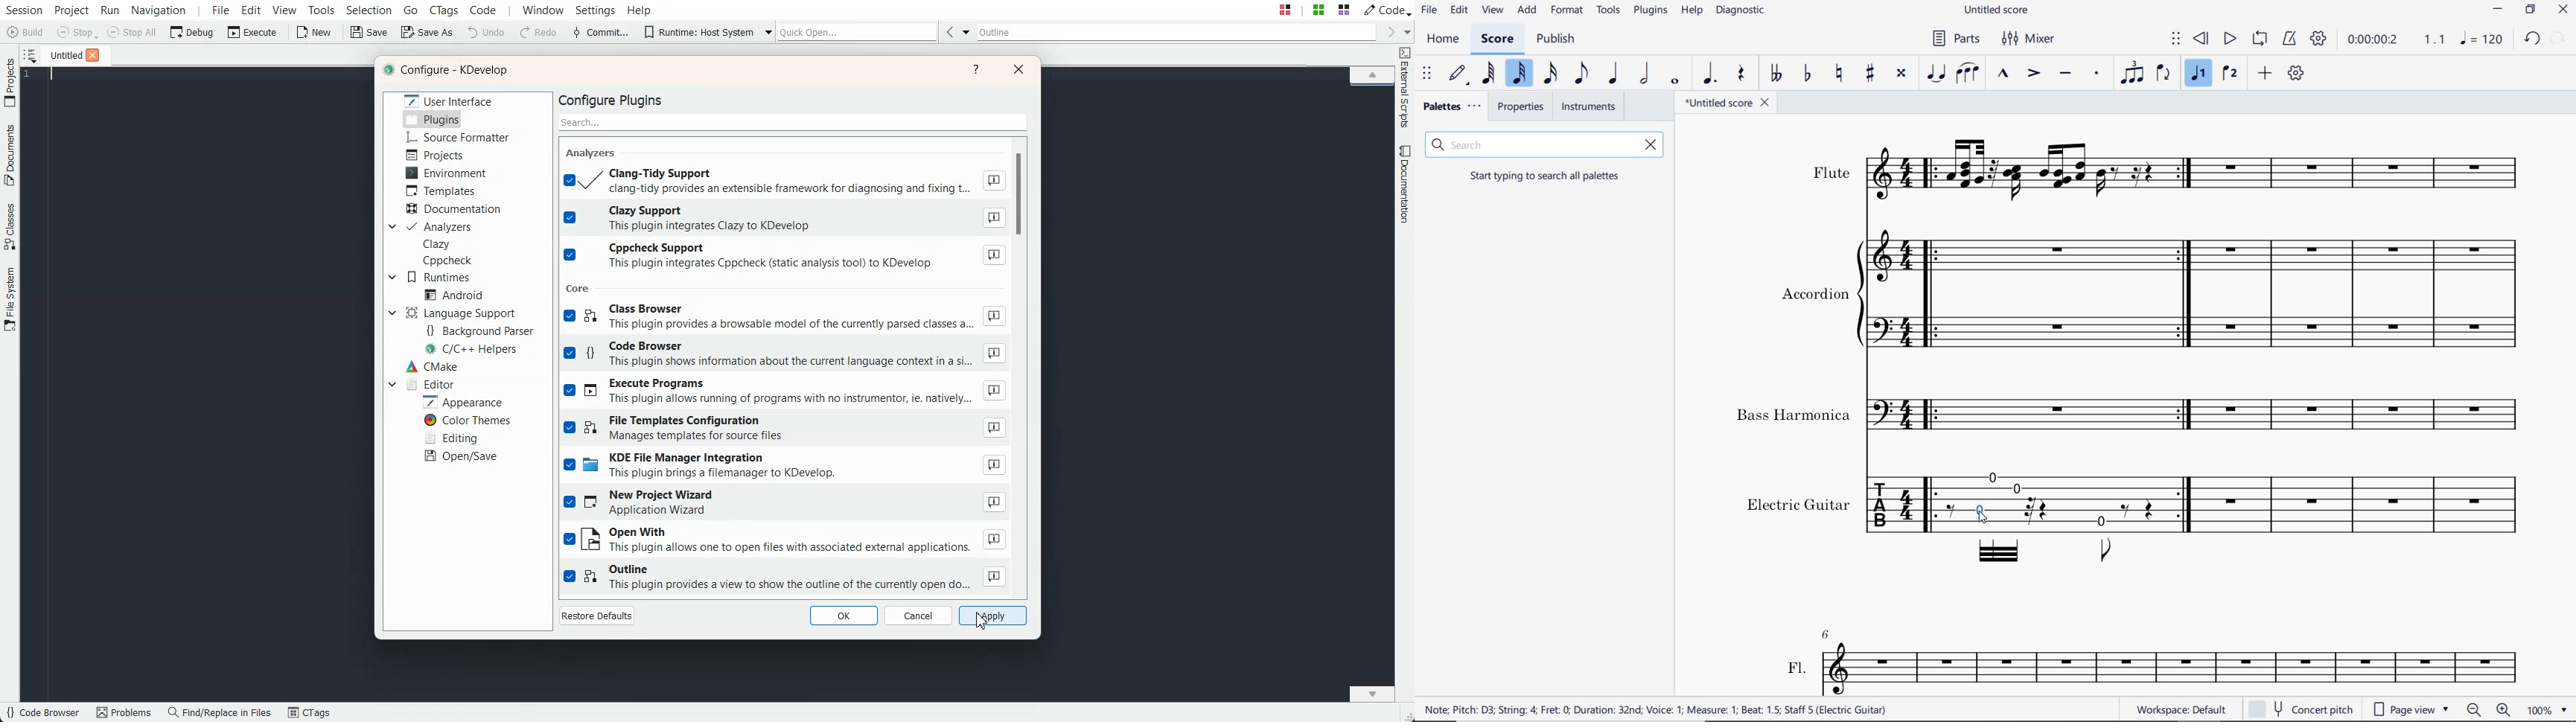  What do you see at coordinates (2168, 172) in the screenshot?
I see `Instrument: Flute` at bounding box center [2168, 172].